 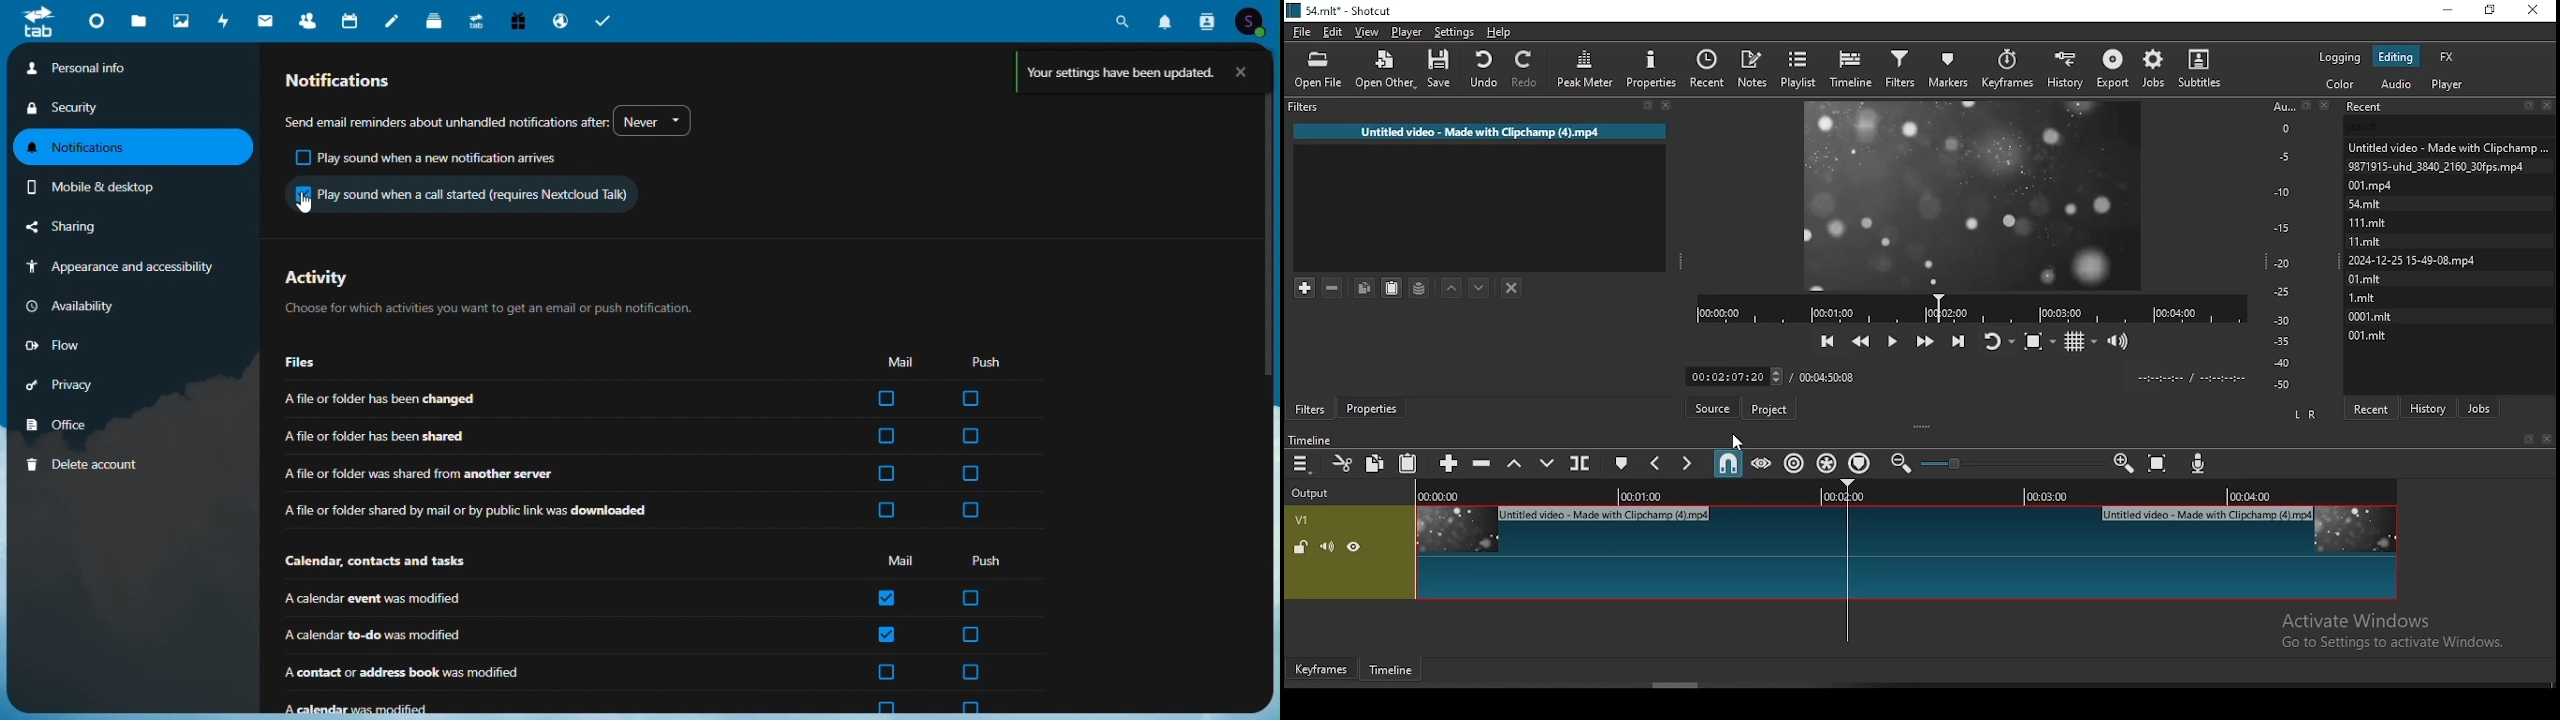 I want to click on overwrite, so click(x=1550, y=464).